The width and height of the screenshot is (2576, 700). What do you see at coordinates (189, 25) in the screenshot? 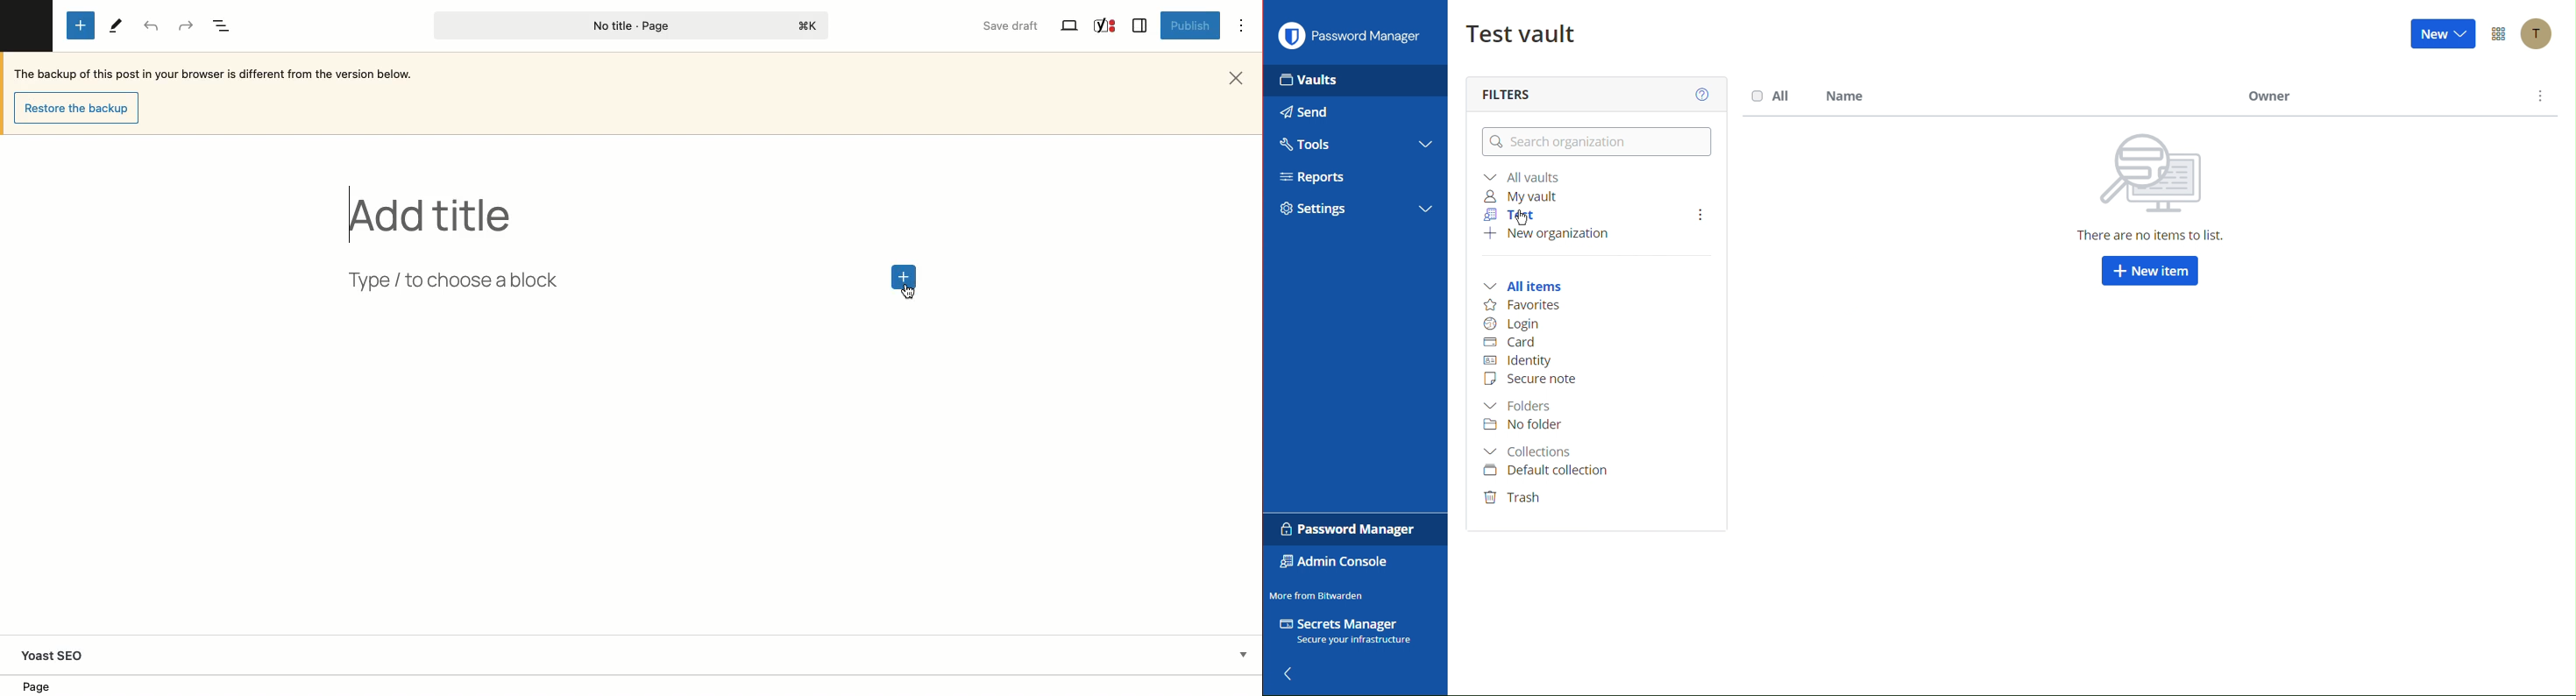
I see `Redo` at bounding box center [189, 25].